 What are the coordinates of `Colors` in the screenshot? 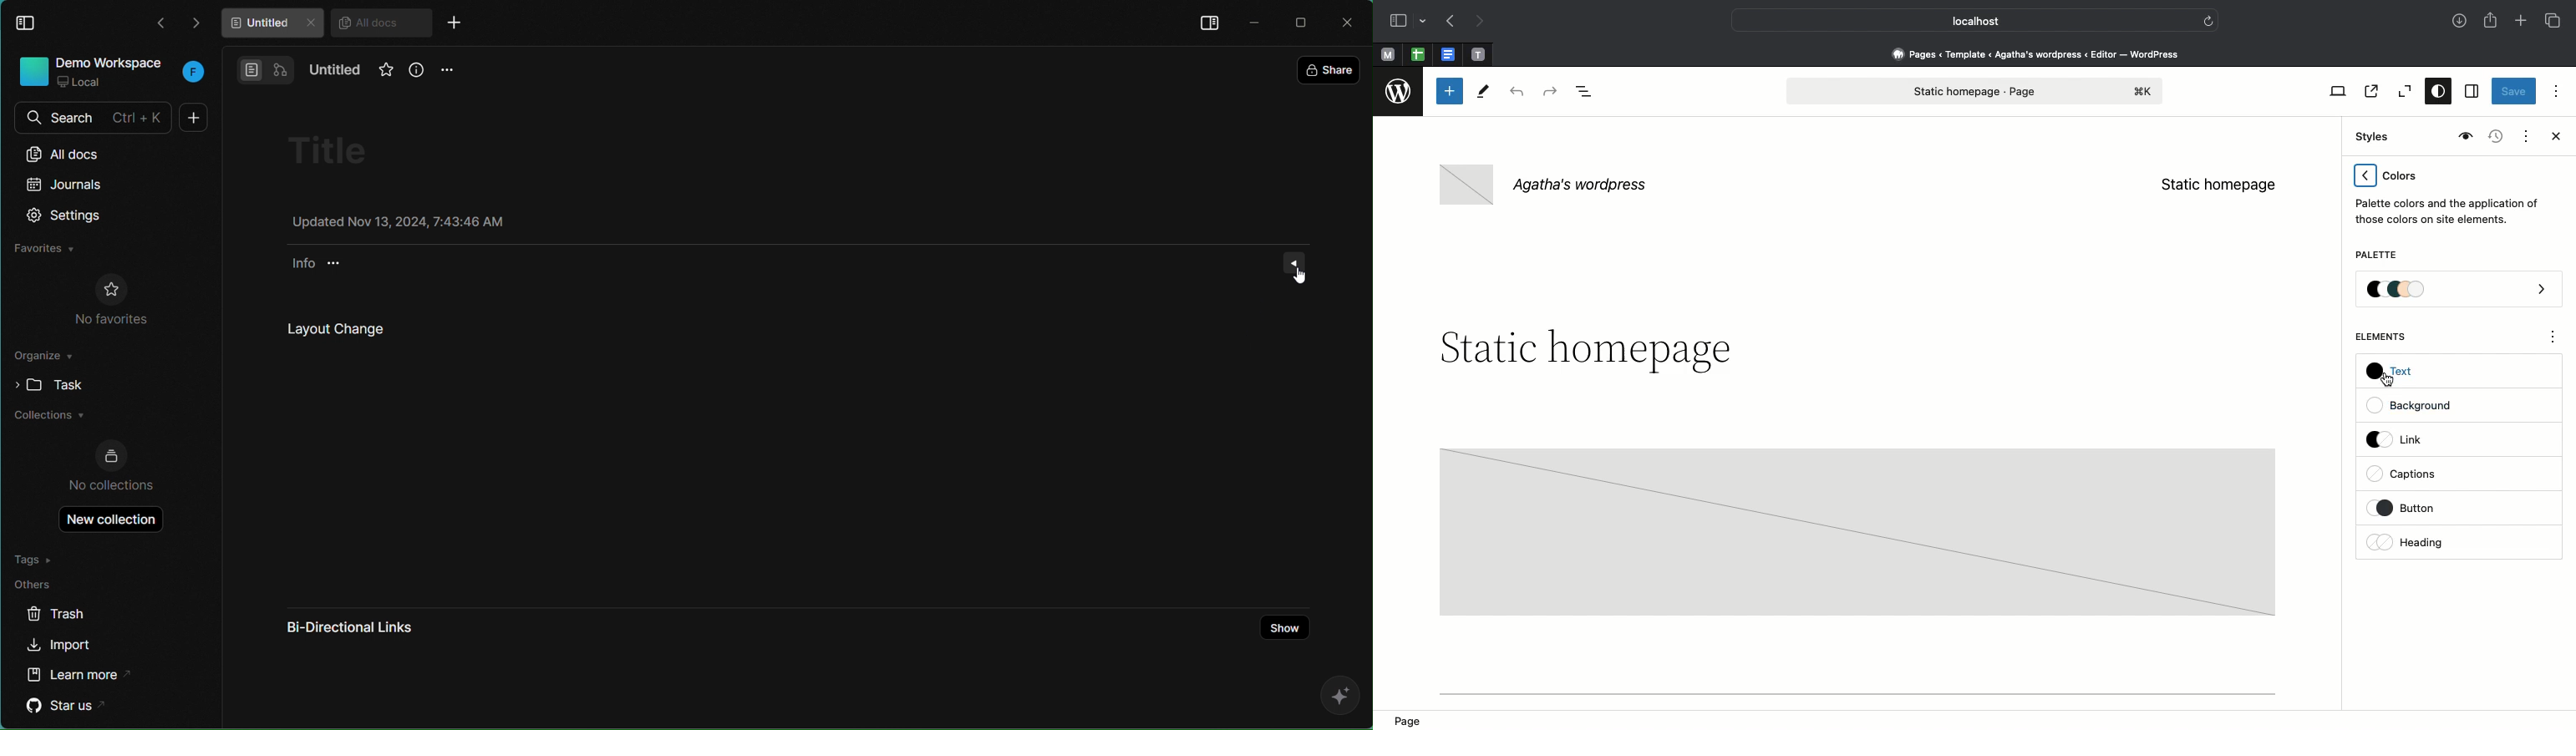 It's located at (2447, 194).